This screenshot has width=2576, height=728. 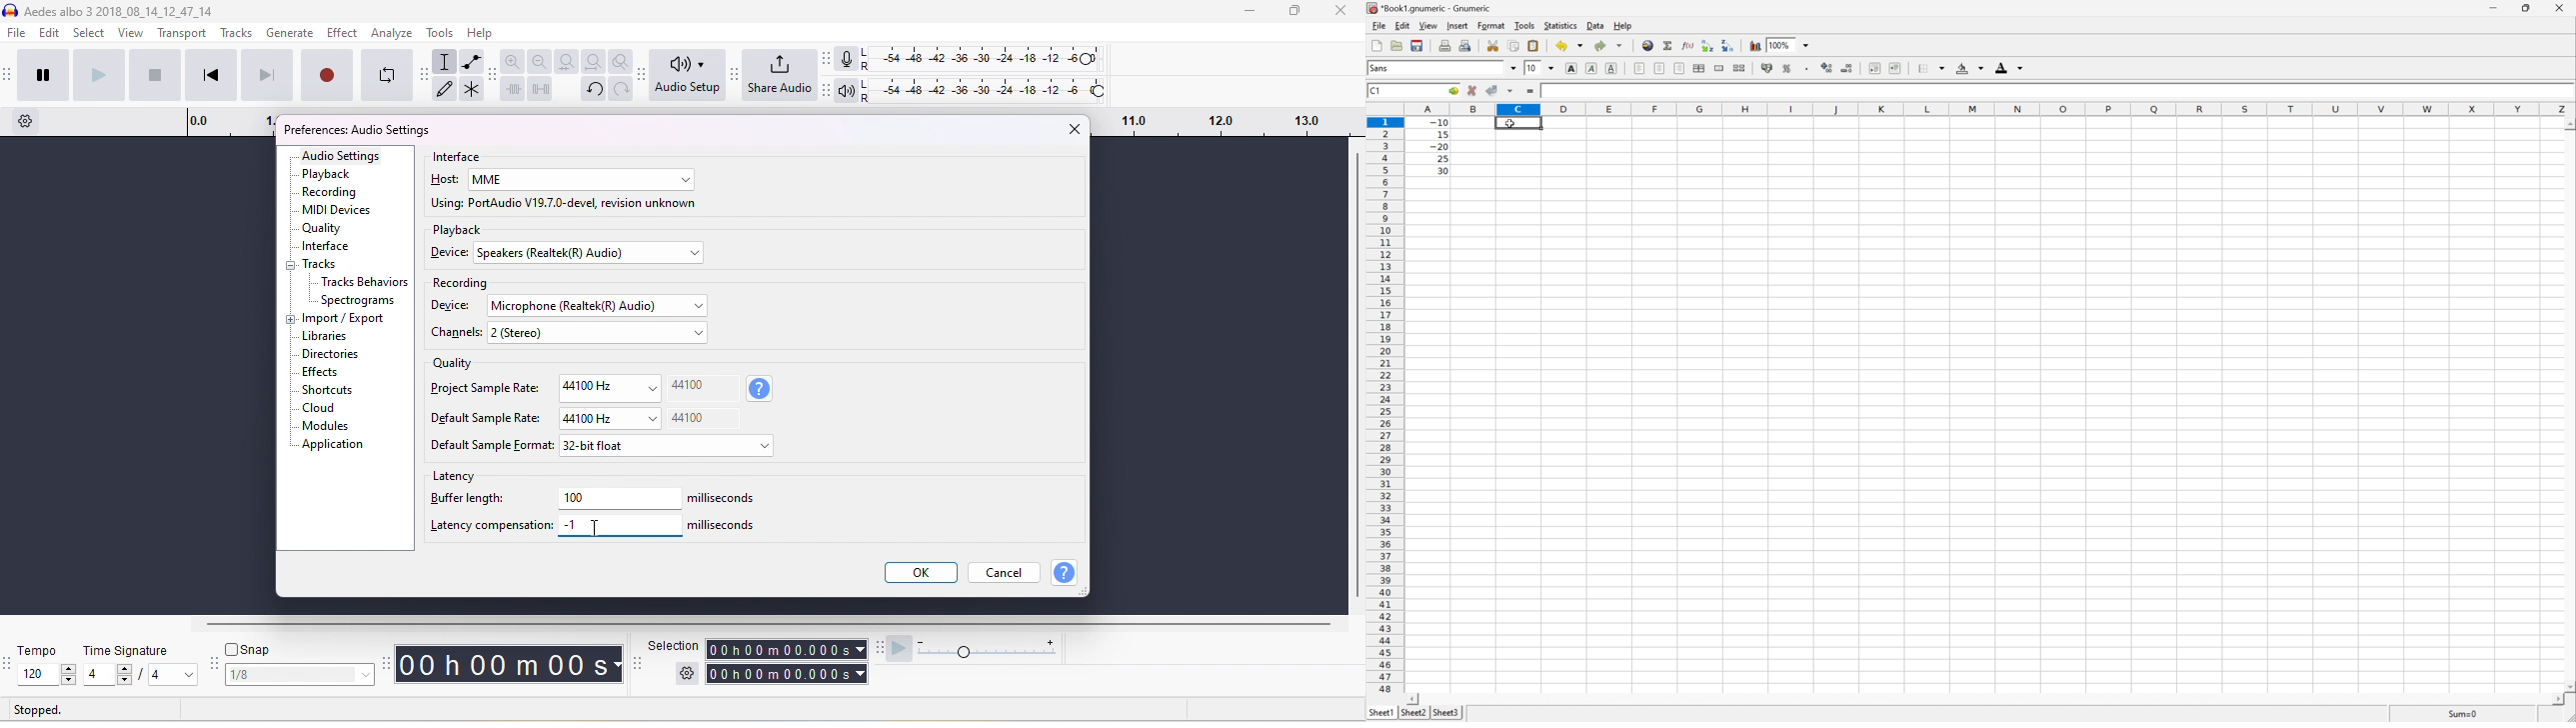 What do you see at coordinates (457, 475) in the screenshot?
I see `latency` at bounding box center [457, 475].